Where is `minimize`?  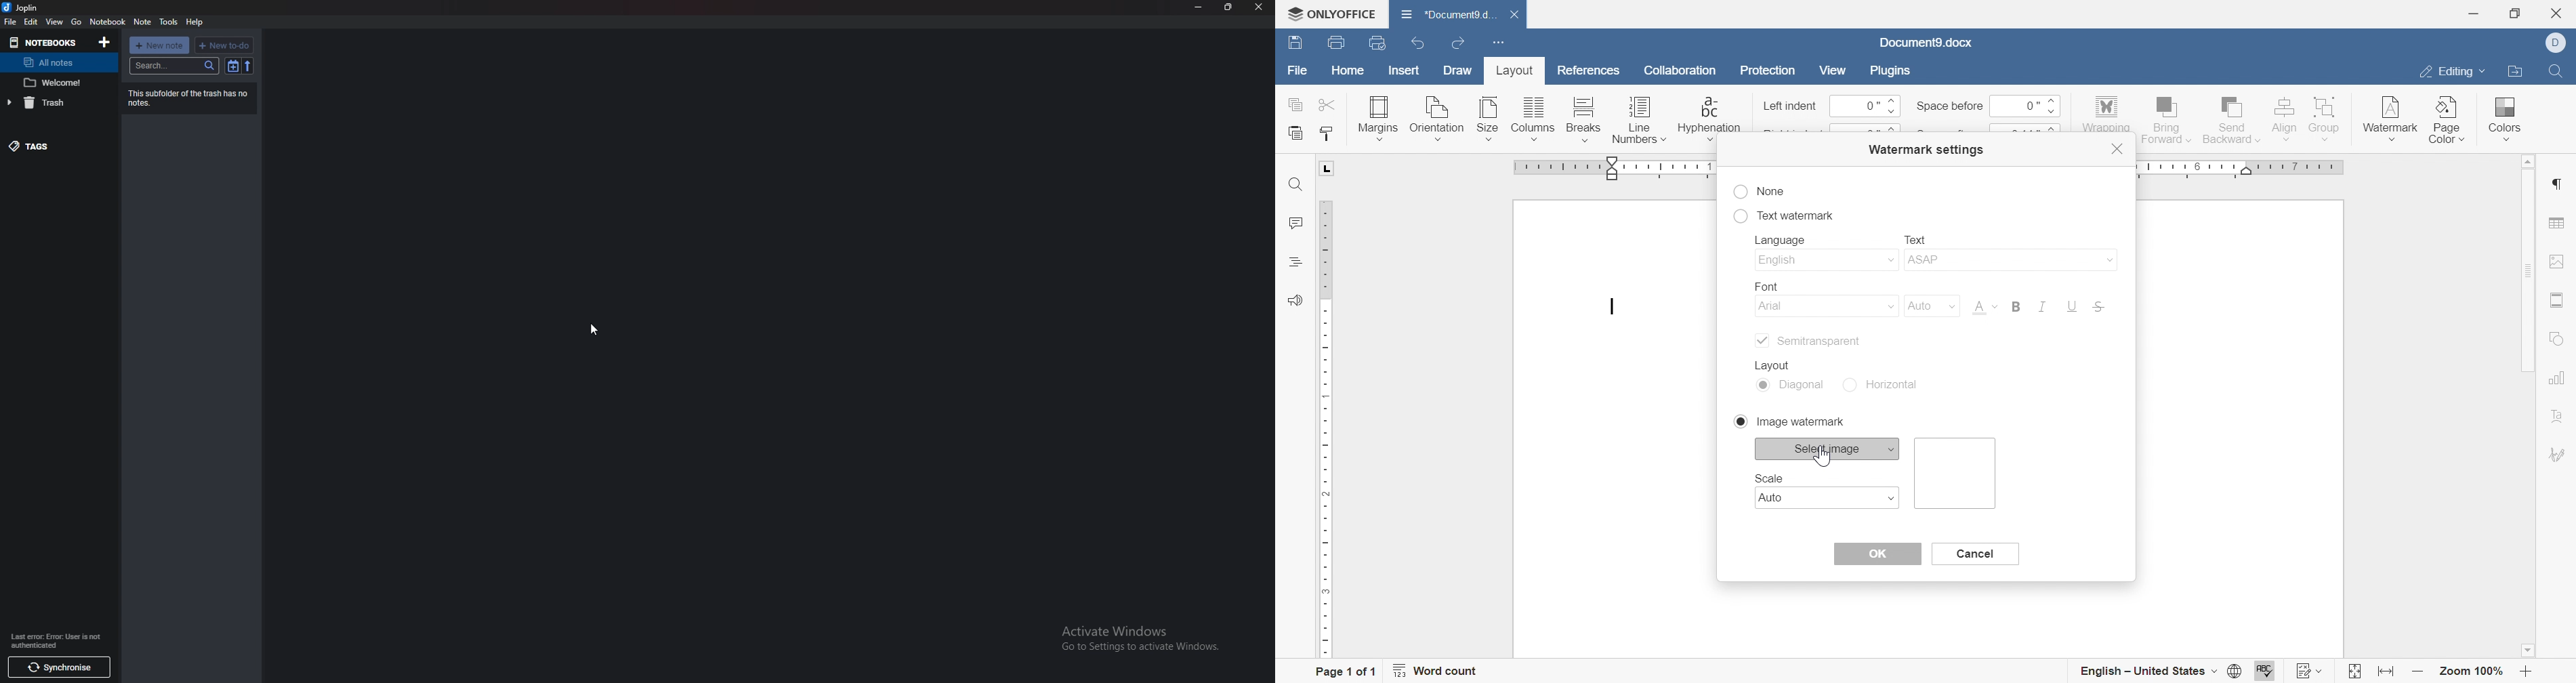 minimize is located at coordinates (2472, 14).